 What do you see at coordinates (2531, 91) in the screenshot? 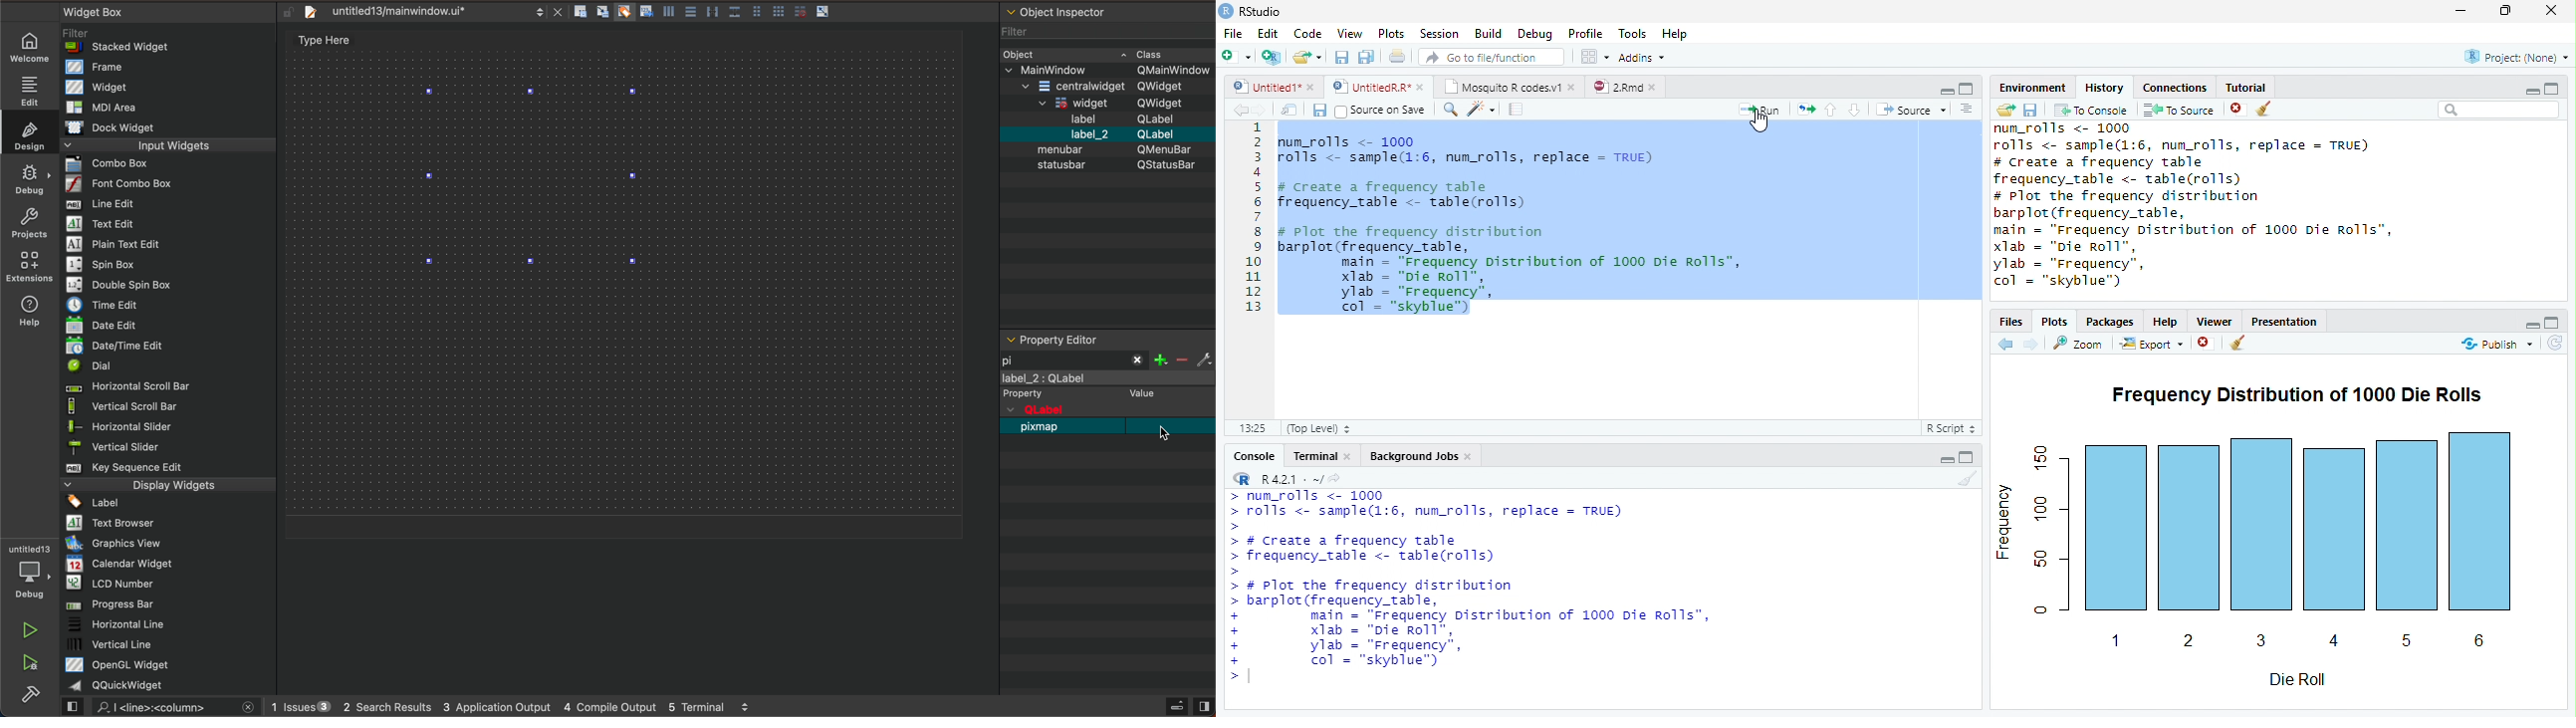
I see `Minimize Height` at bounding box center [2531, 91].